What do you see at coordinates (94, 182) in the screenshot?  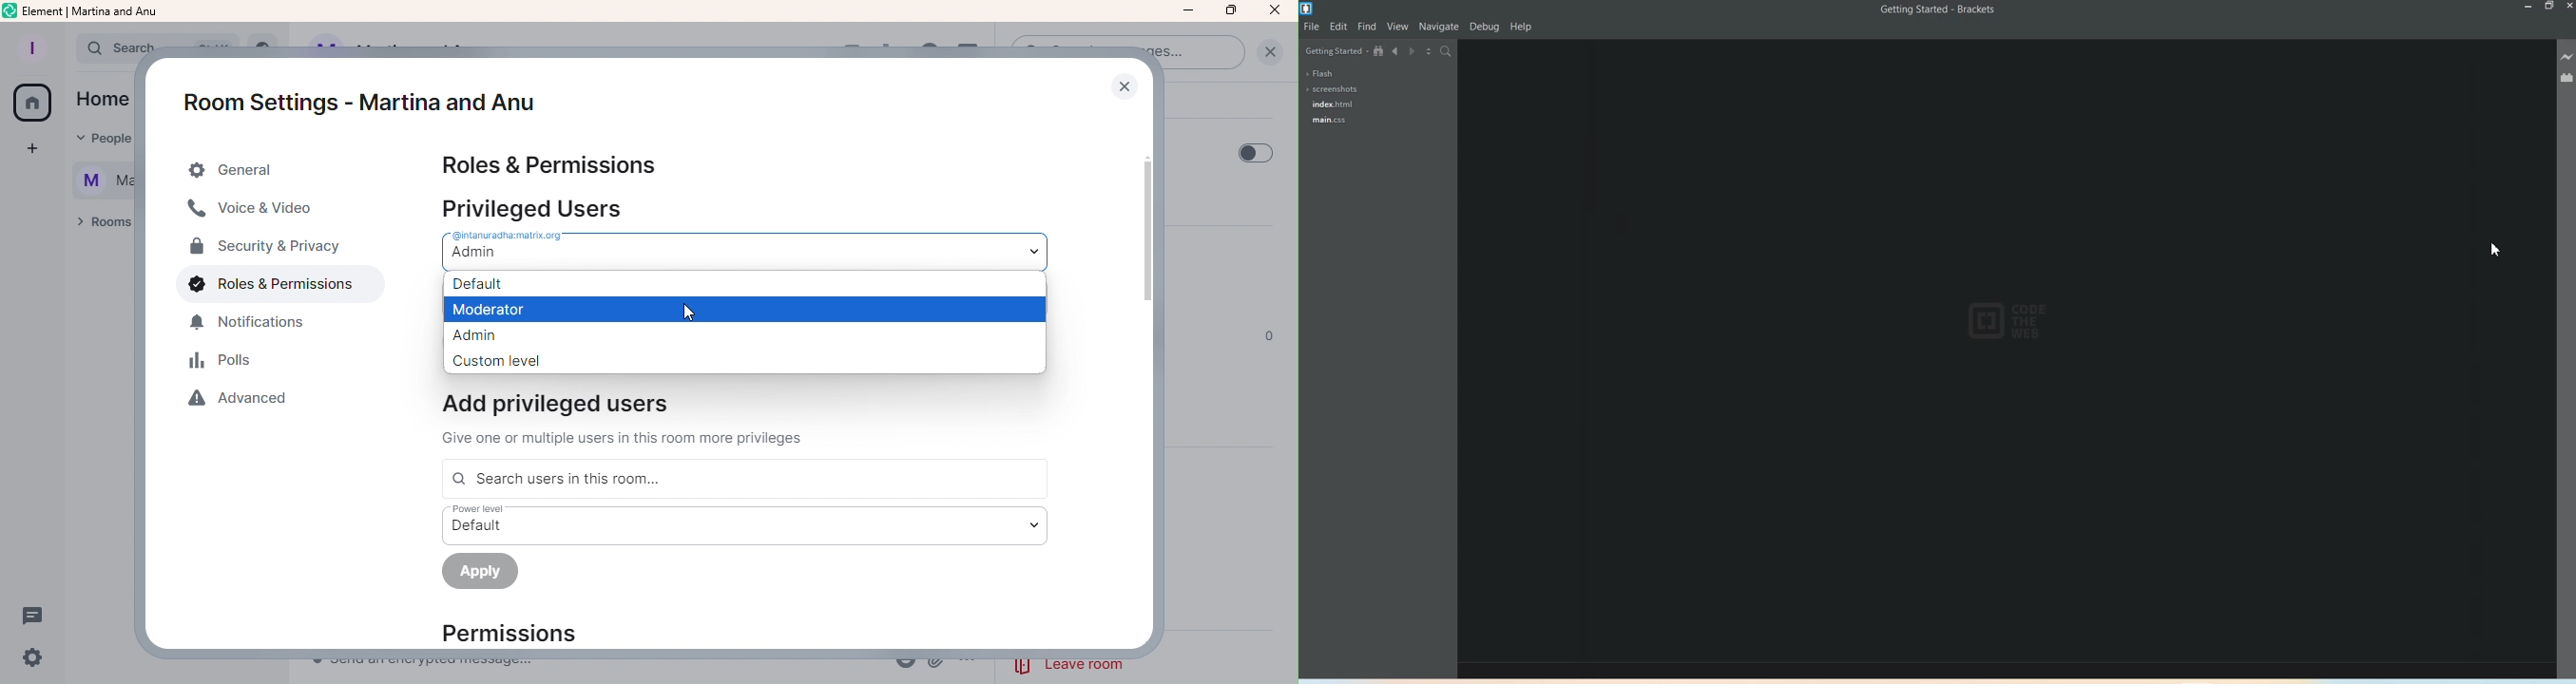 I see `Martina and Anu` at bounding box center [94, 182].